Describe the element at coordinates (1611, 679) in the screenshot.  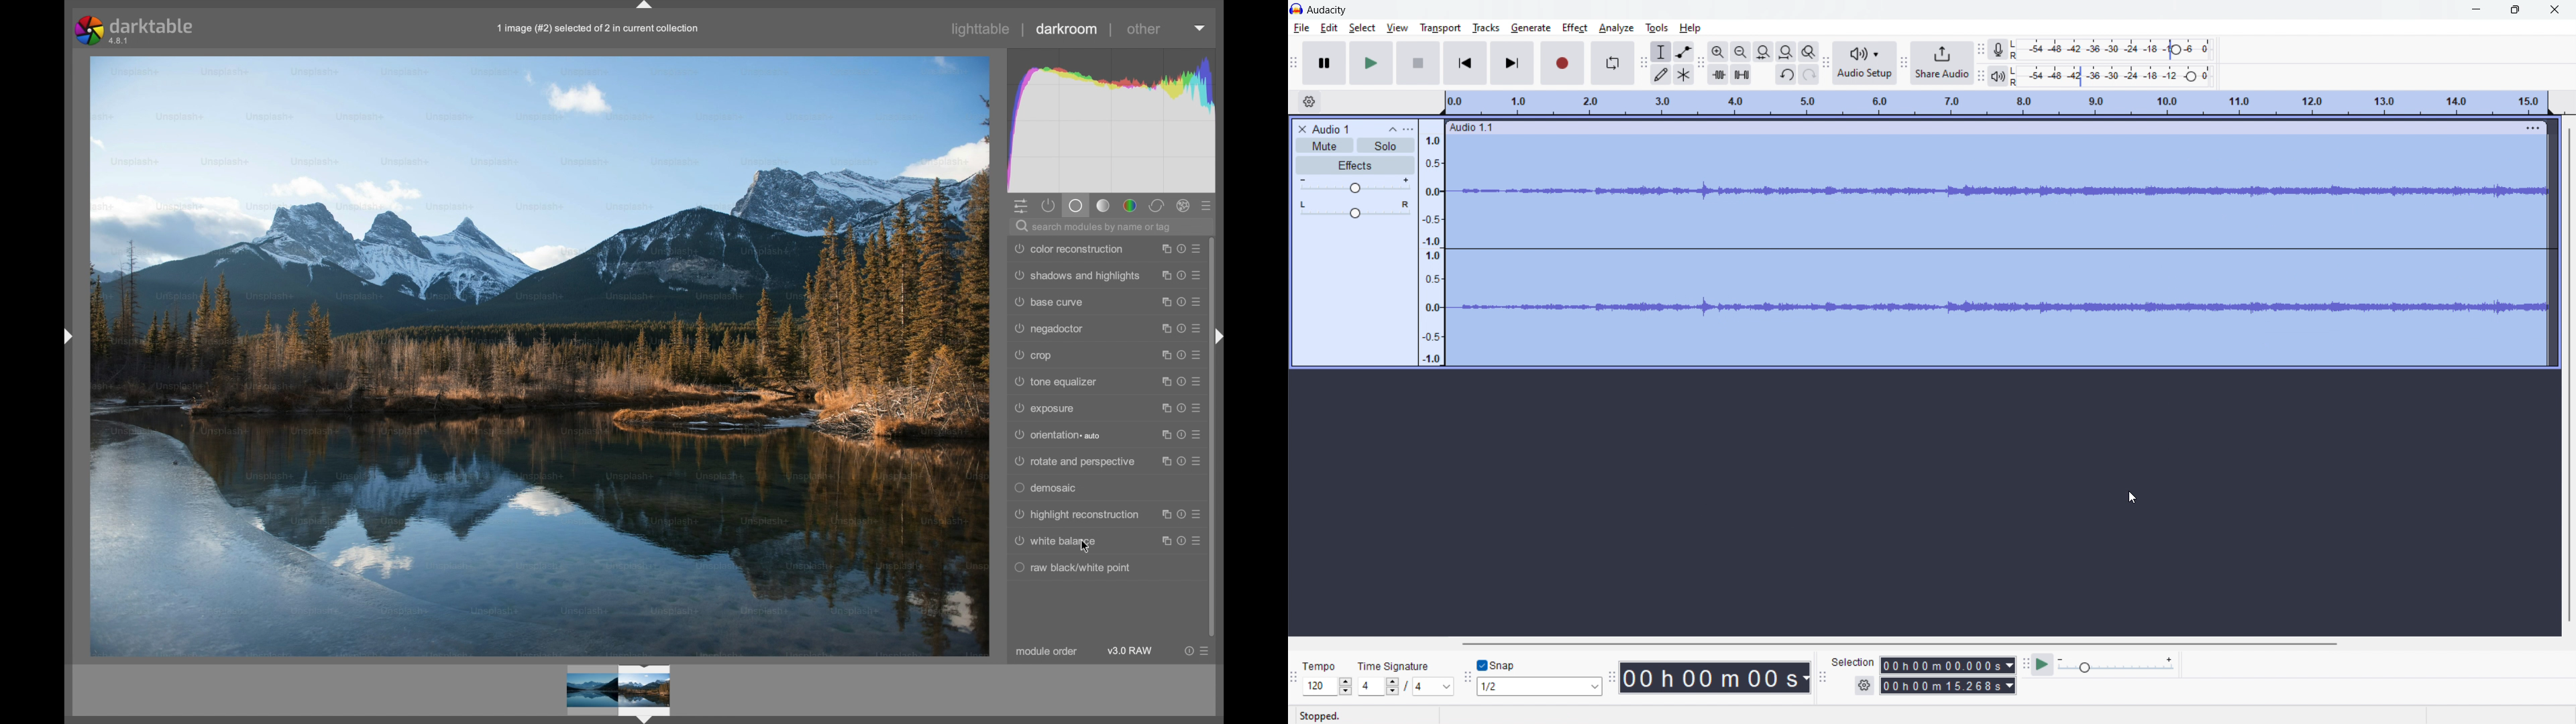
I see `time toolbar` at that location.